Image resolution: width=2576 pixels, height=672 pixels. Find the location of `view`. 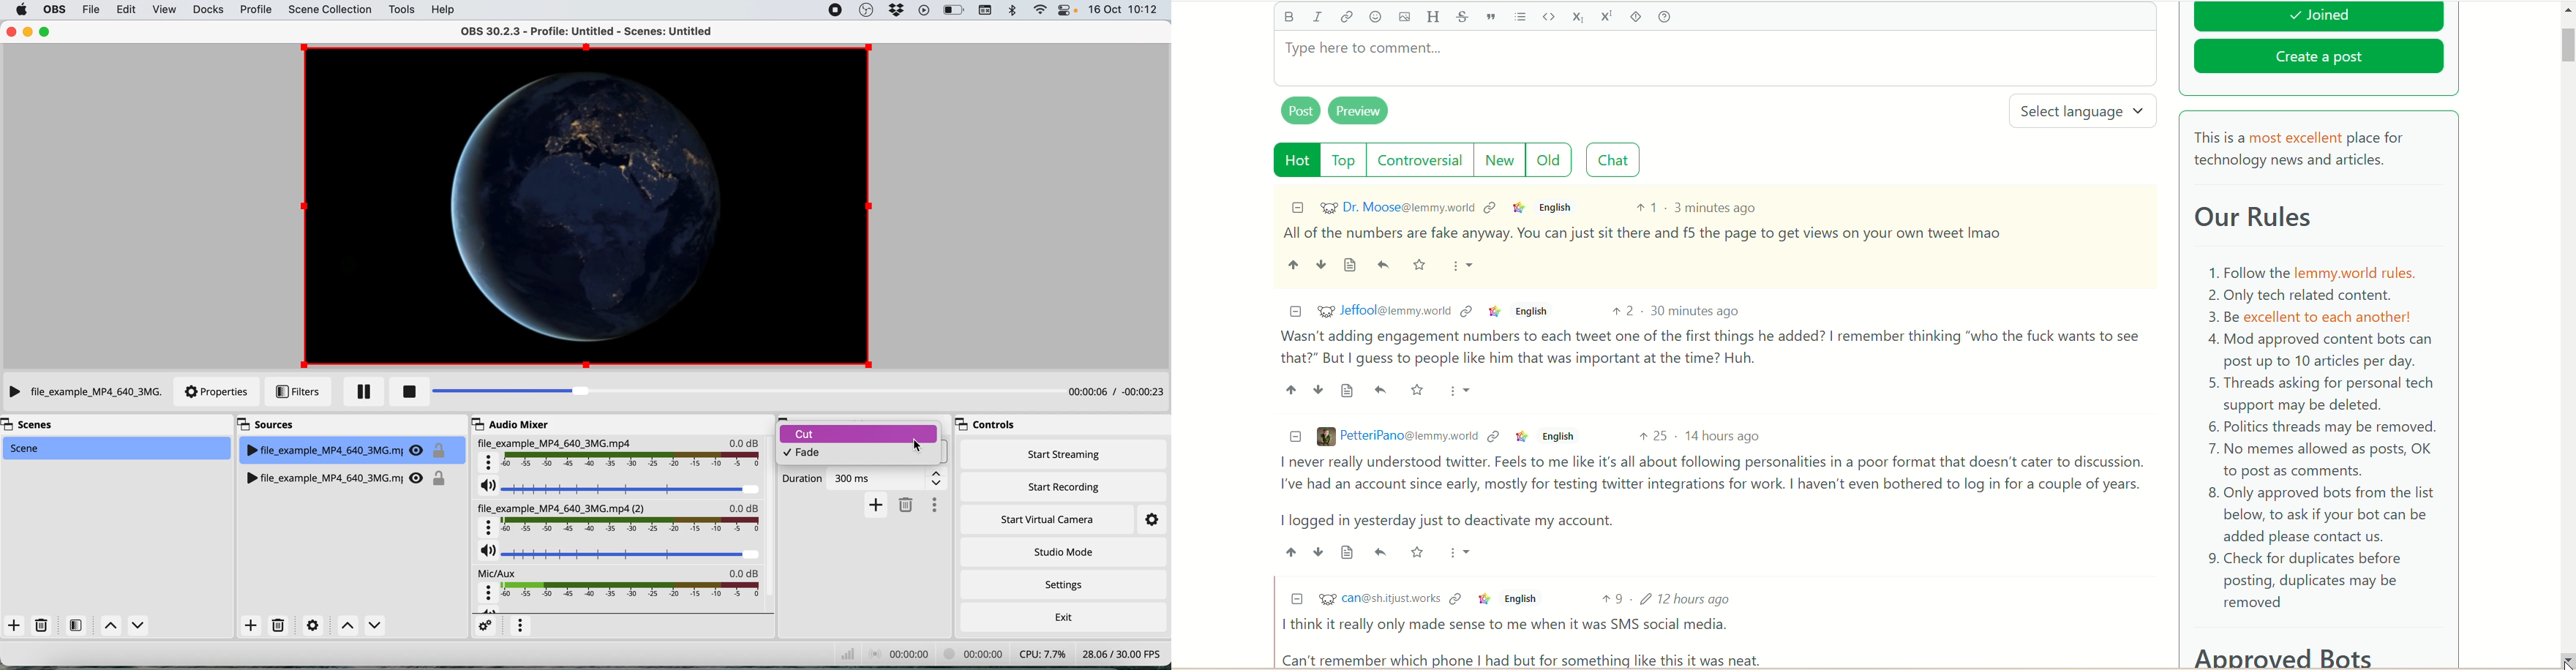

view is located at coordinates (165, 11).